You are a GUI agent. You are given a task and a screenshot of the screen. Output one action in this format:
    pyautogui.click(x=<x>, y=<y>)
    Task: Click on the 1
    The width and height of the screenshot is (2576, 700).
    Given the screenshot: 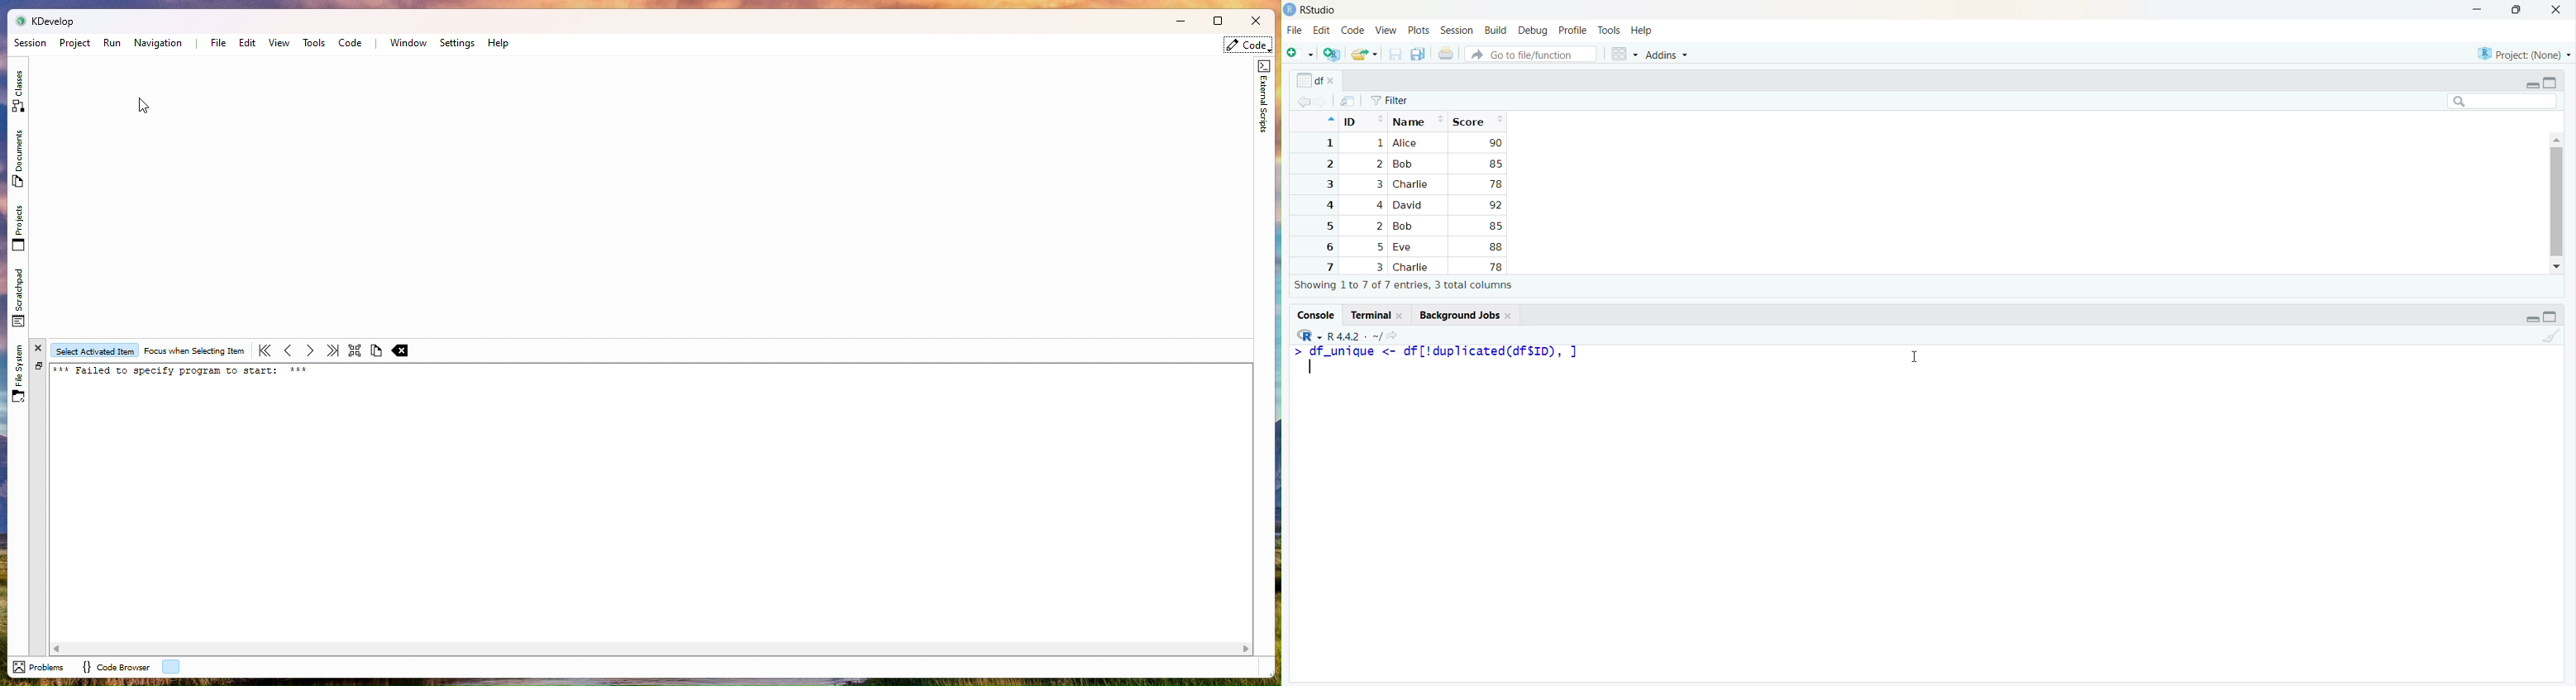 What is the action you would take?
    pyautogui.click(x=1379, y=144)
    